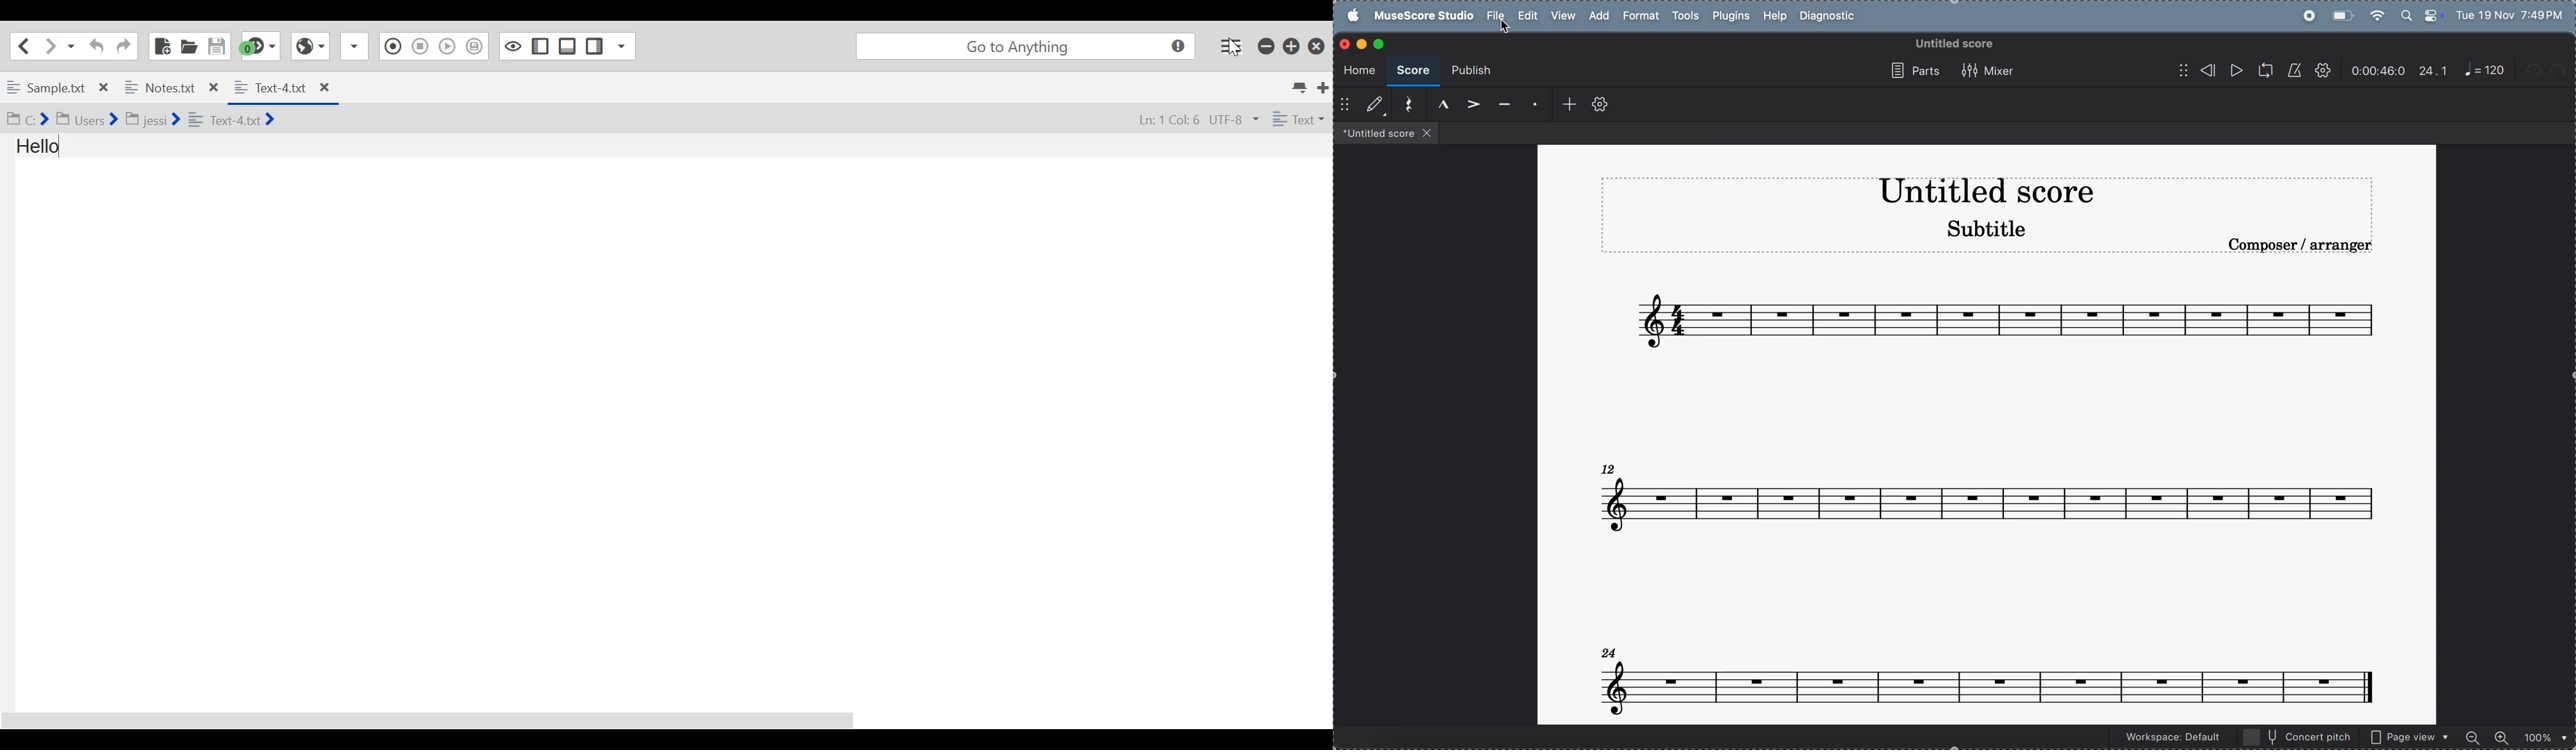 The image size is (2576, 756). What do you see at coordinates (2197, 70) in the screenshot?
I see `rewind` at bounding box center [2197, 70].